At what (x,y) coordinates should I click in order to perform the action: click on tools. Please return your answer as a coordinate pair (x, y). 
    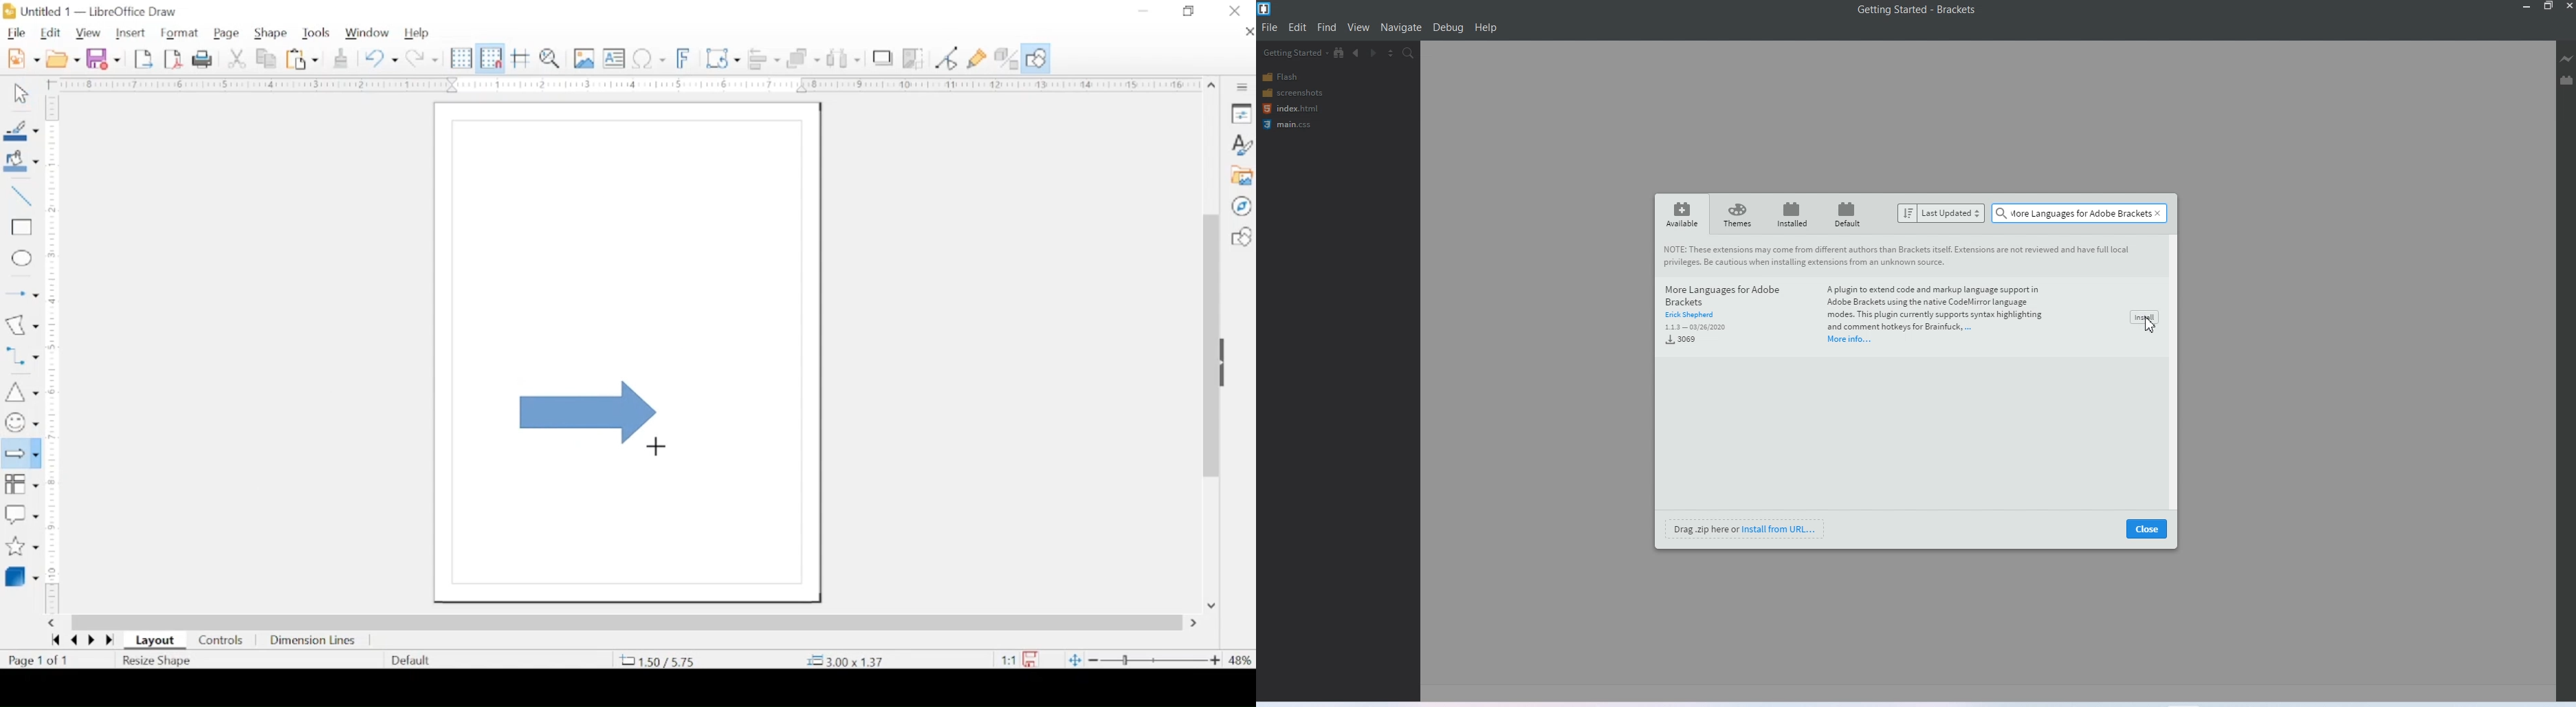
    Looking at the image, I should click on (317, 32).